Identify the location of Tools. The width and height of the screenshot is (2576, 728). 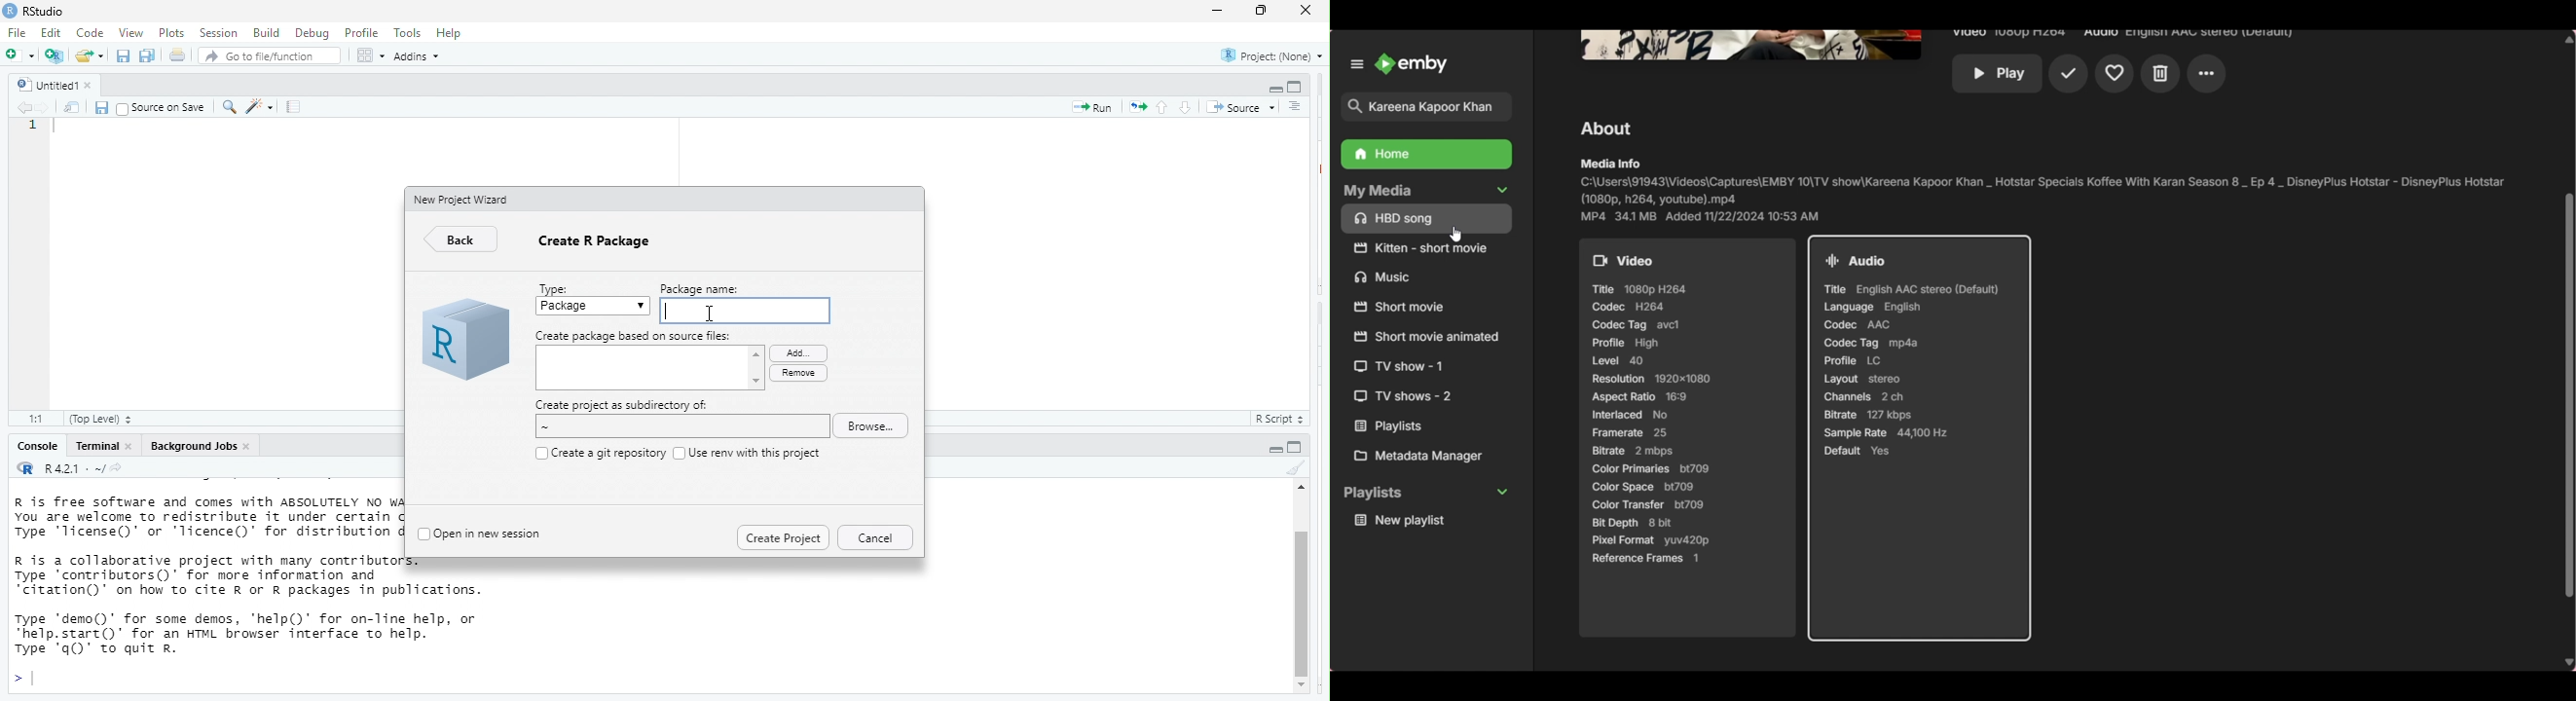
(407, 34).